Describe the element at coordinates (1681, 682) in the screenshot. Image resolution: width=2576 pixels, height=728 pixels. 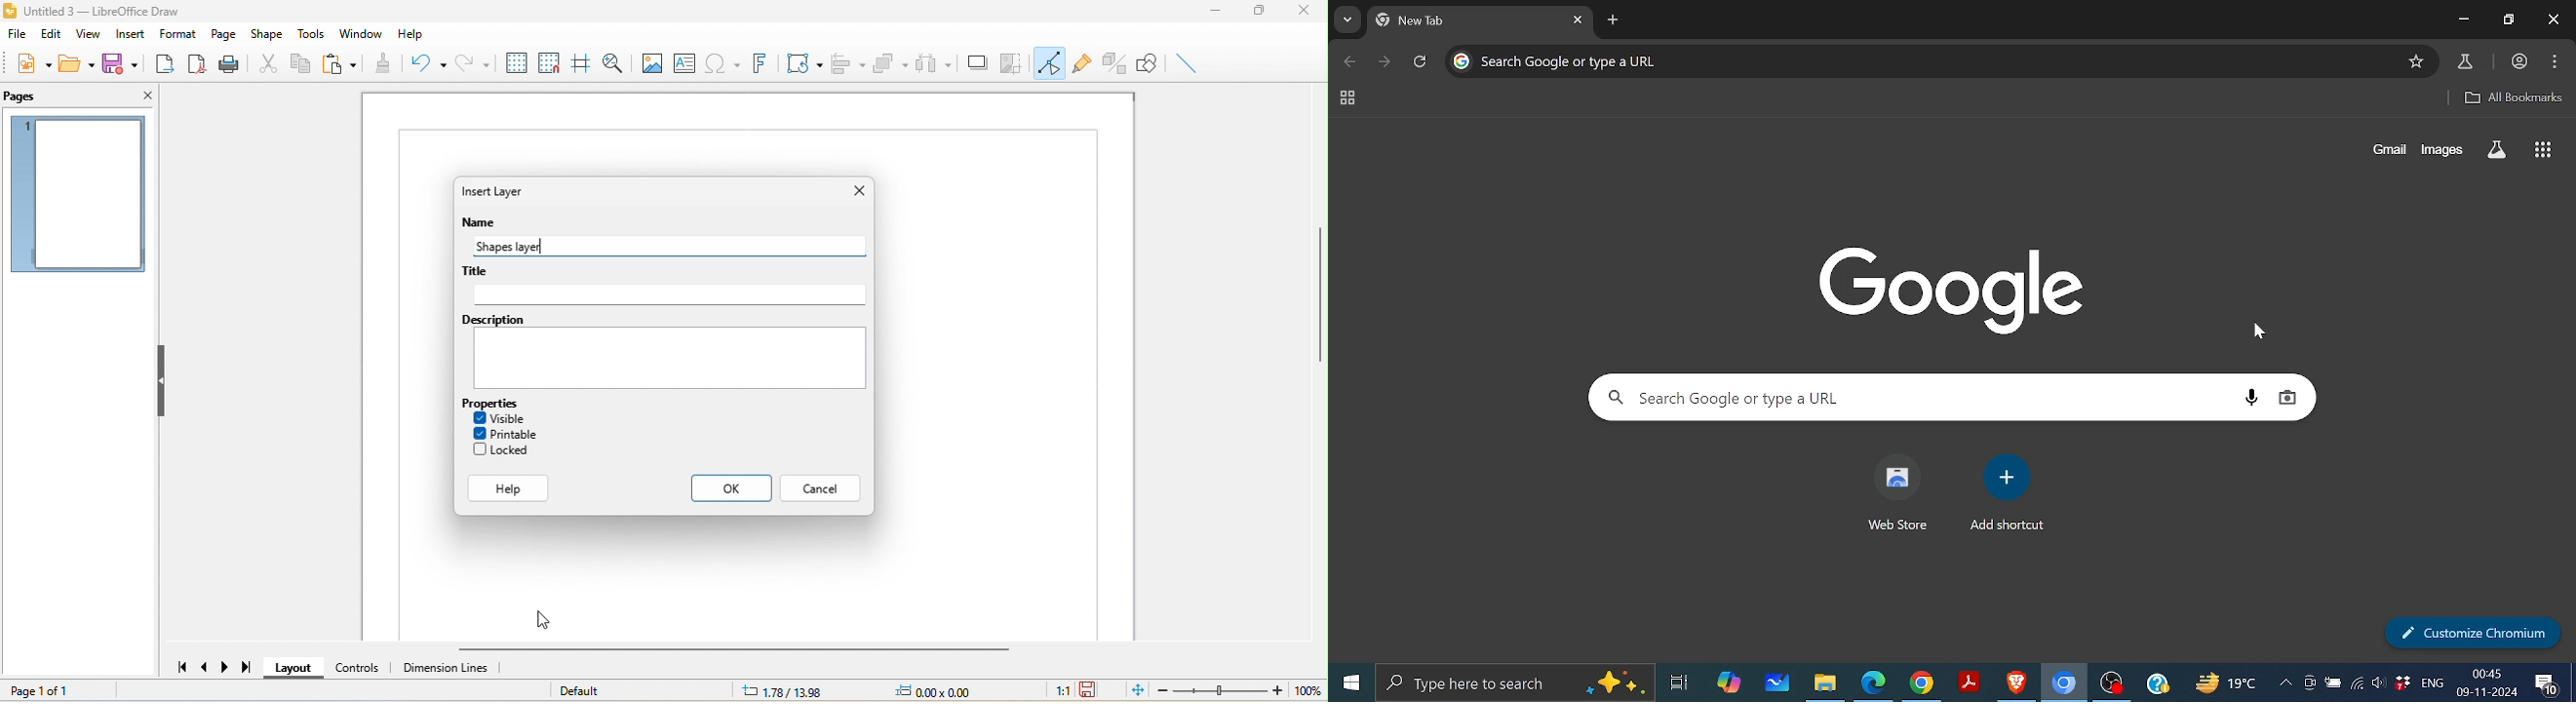
I see `Task View` at that location.